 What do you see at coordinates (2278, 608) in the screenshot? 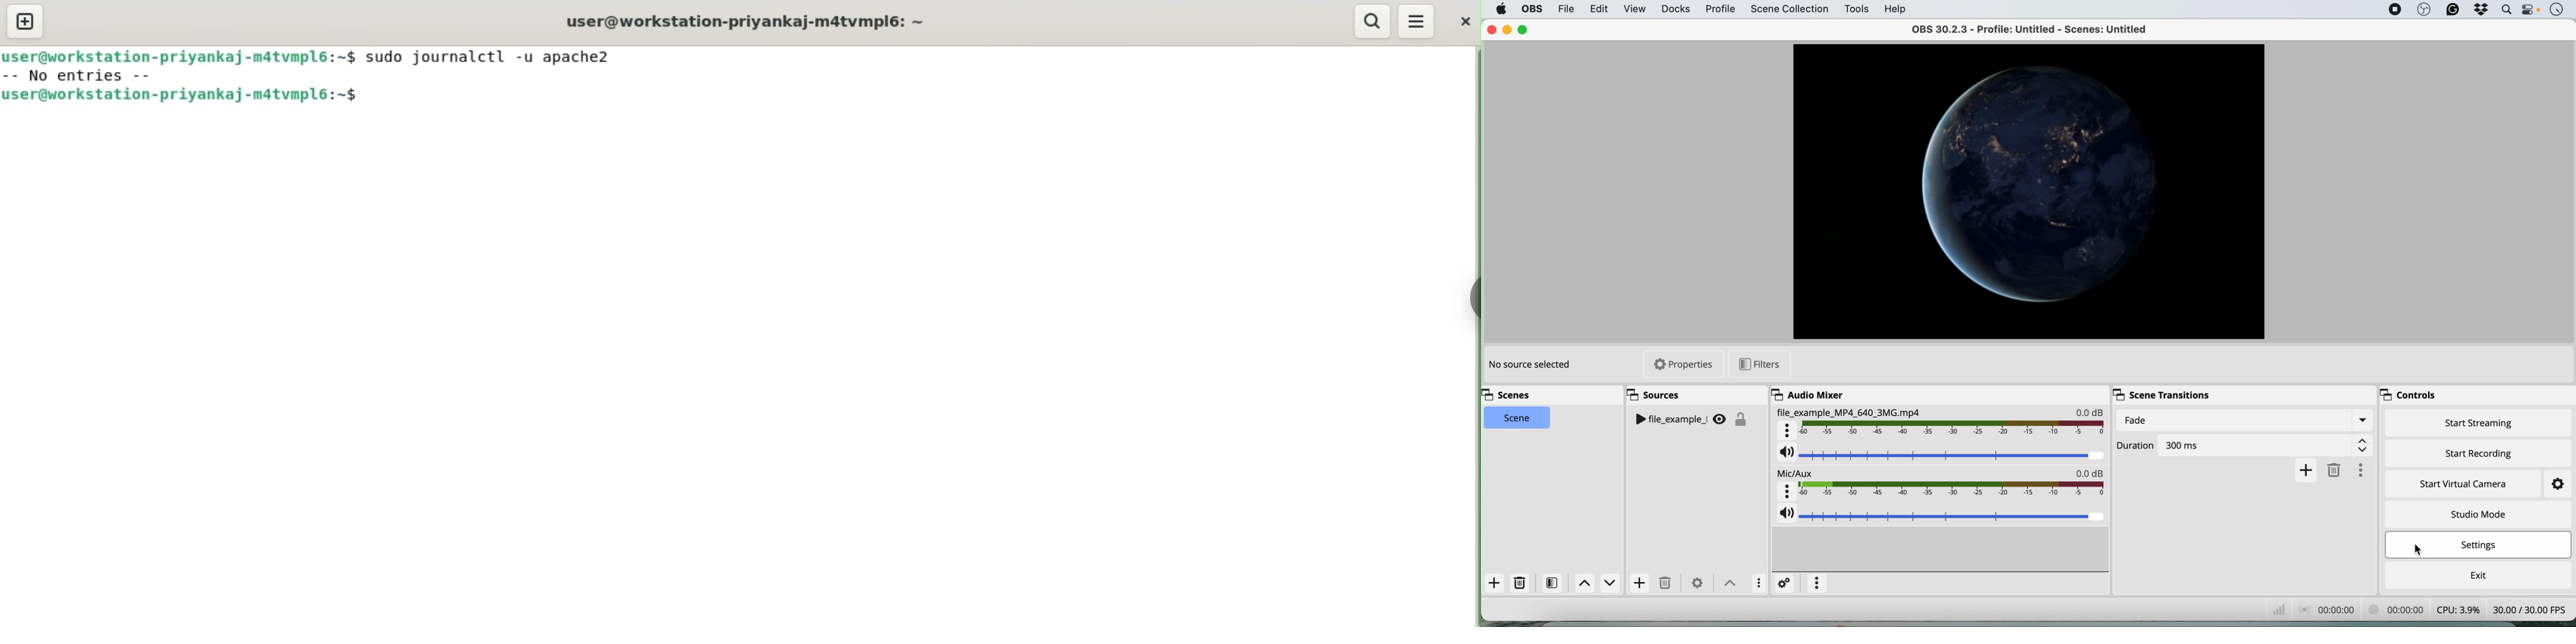
I see `network` at bounding box center [2278, 608].